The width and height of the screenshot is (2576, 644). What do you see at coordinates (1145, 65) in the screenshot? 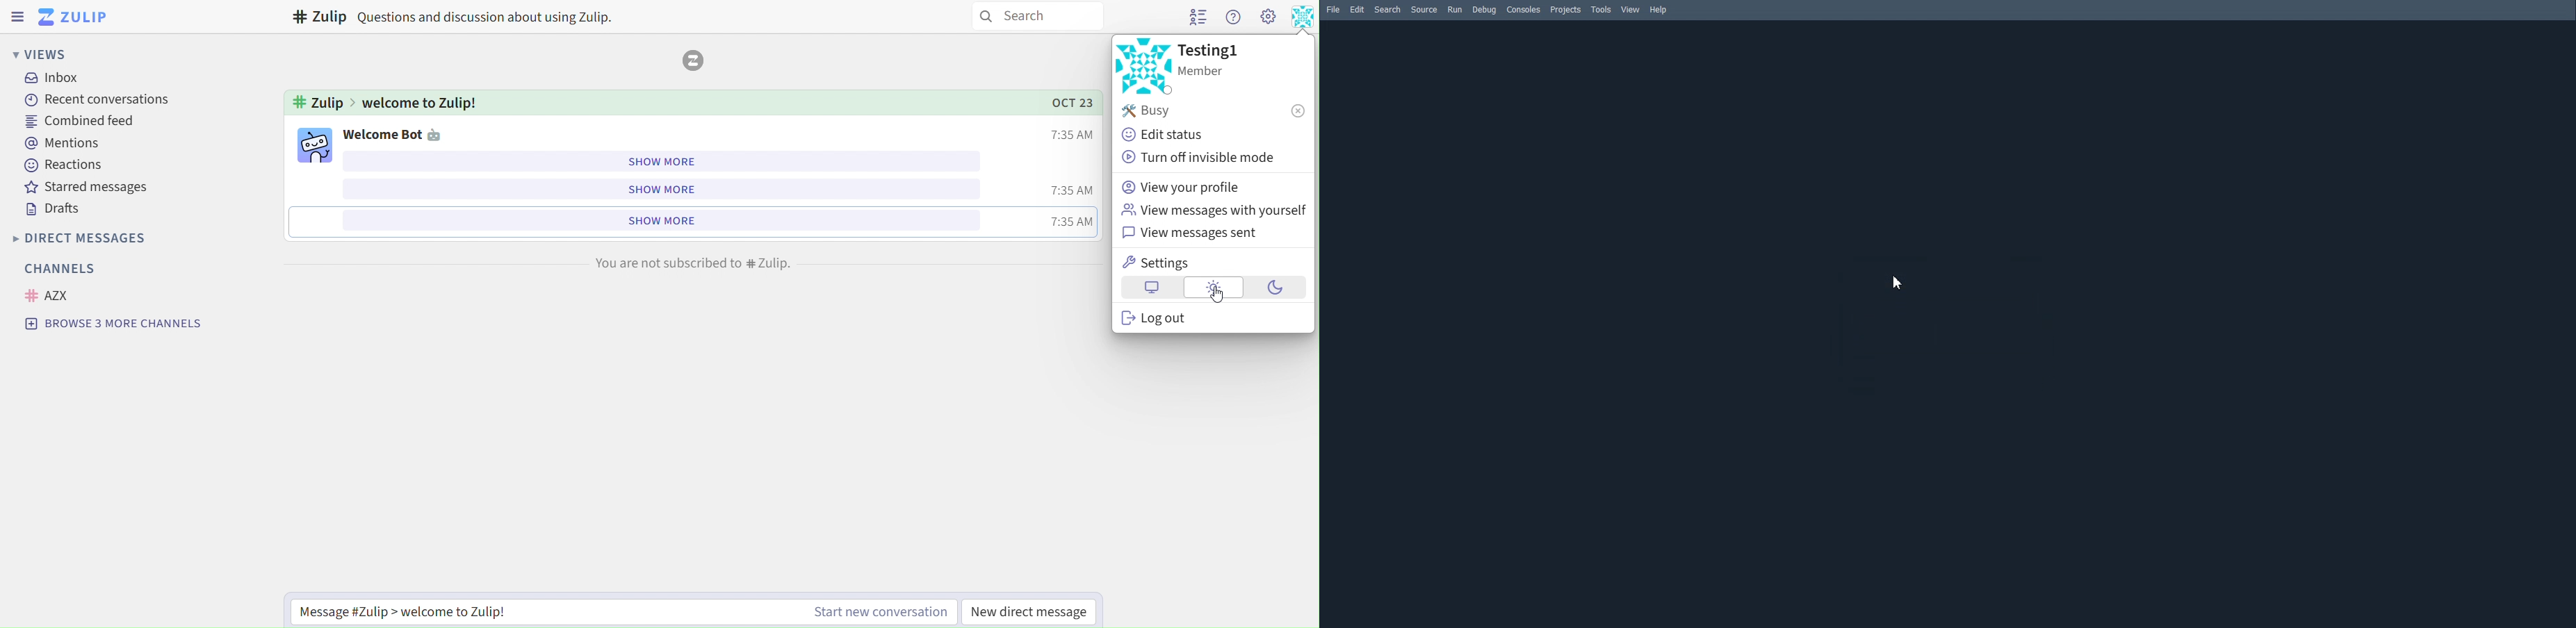
I see `image` at bounding box center [1145, 65].